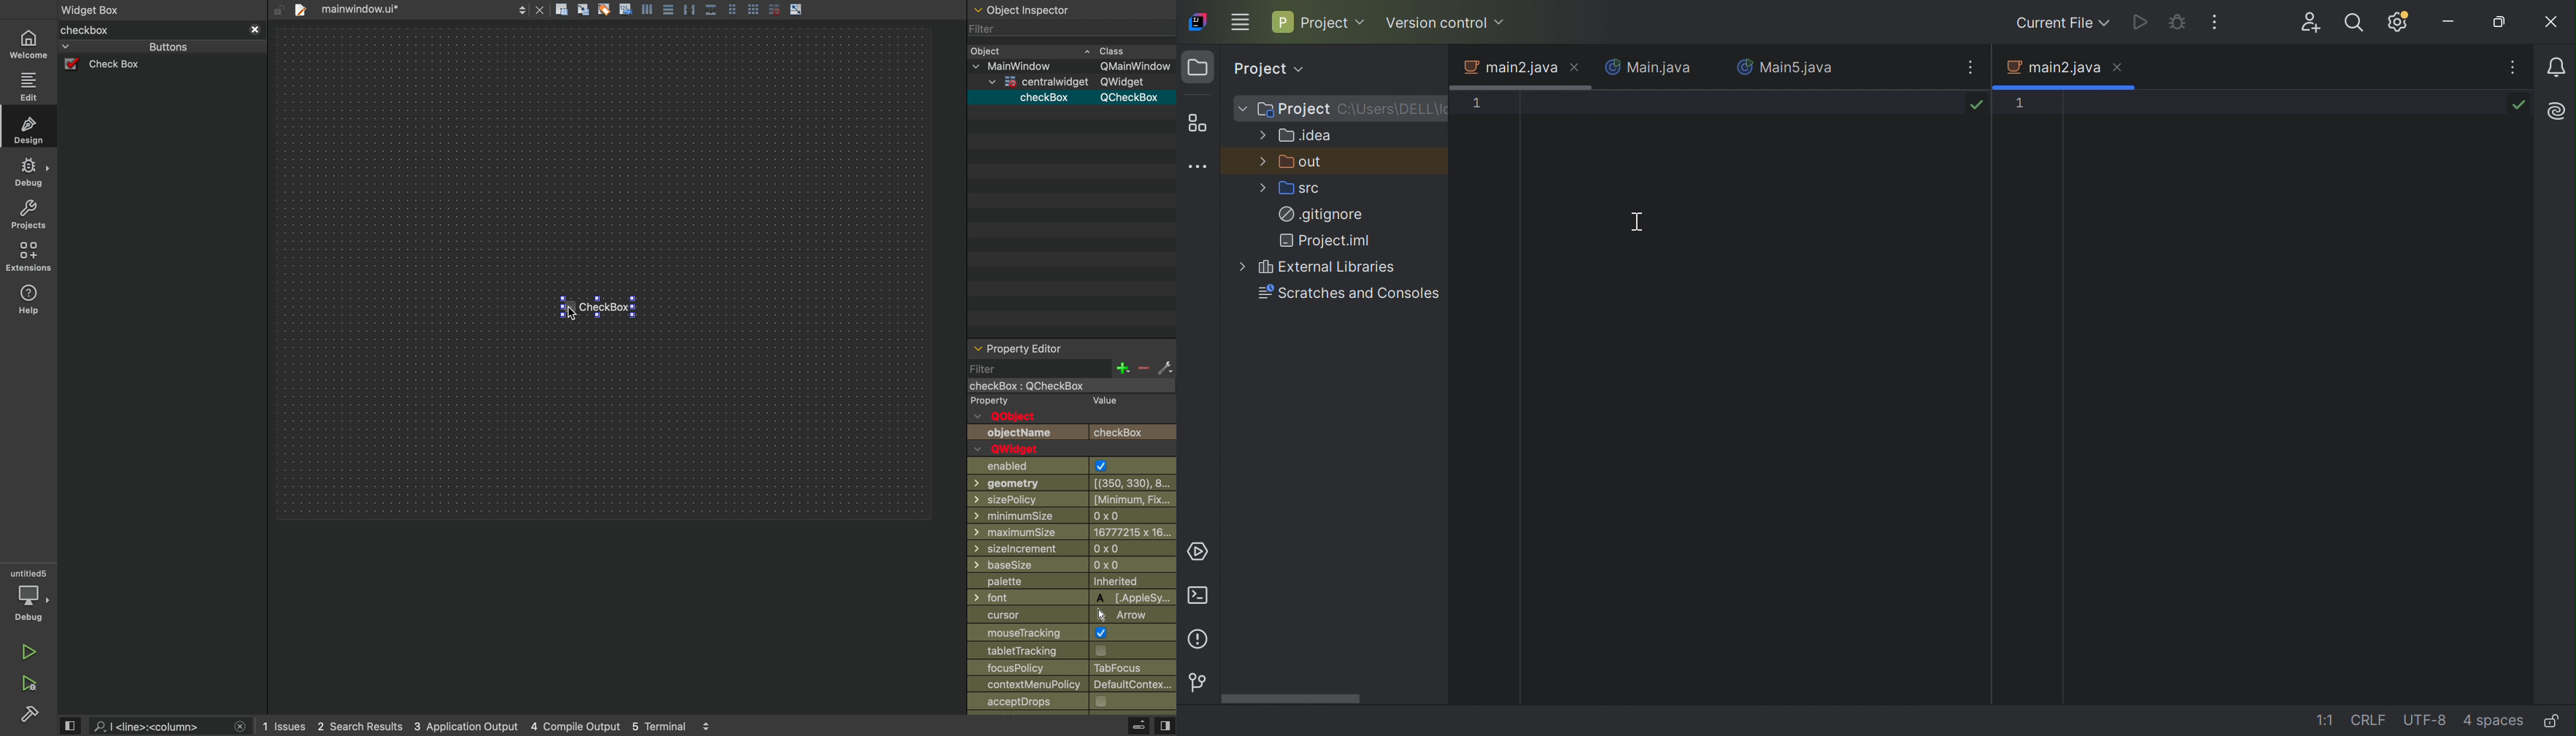 This screenshot has width=2576, height=756. What do you see at coordinates (2451, 23) in the screenshot?
I see `Minimize` at bounding box center [2451, 23].